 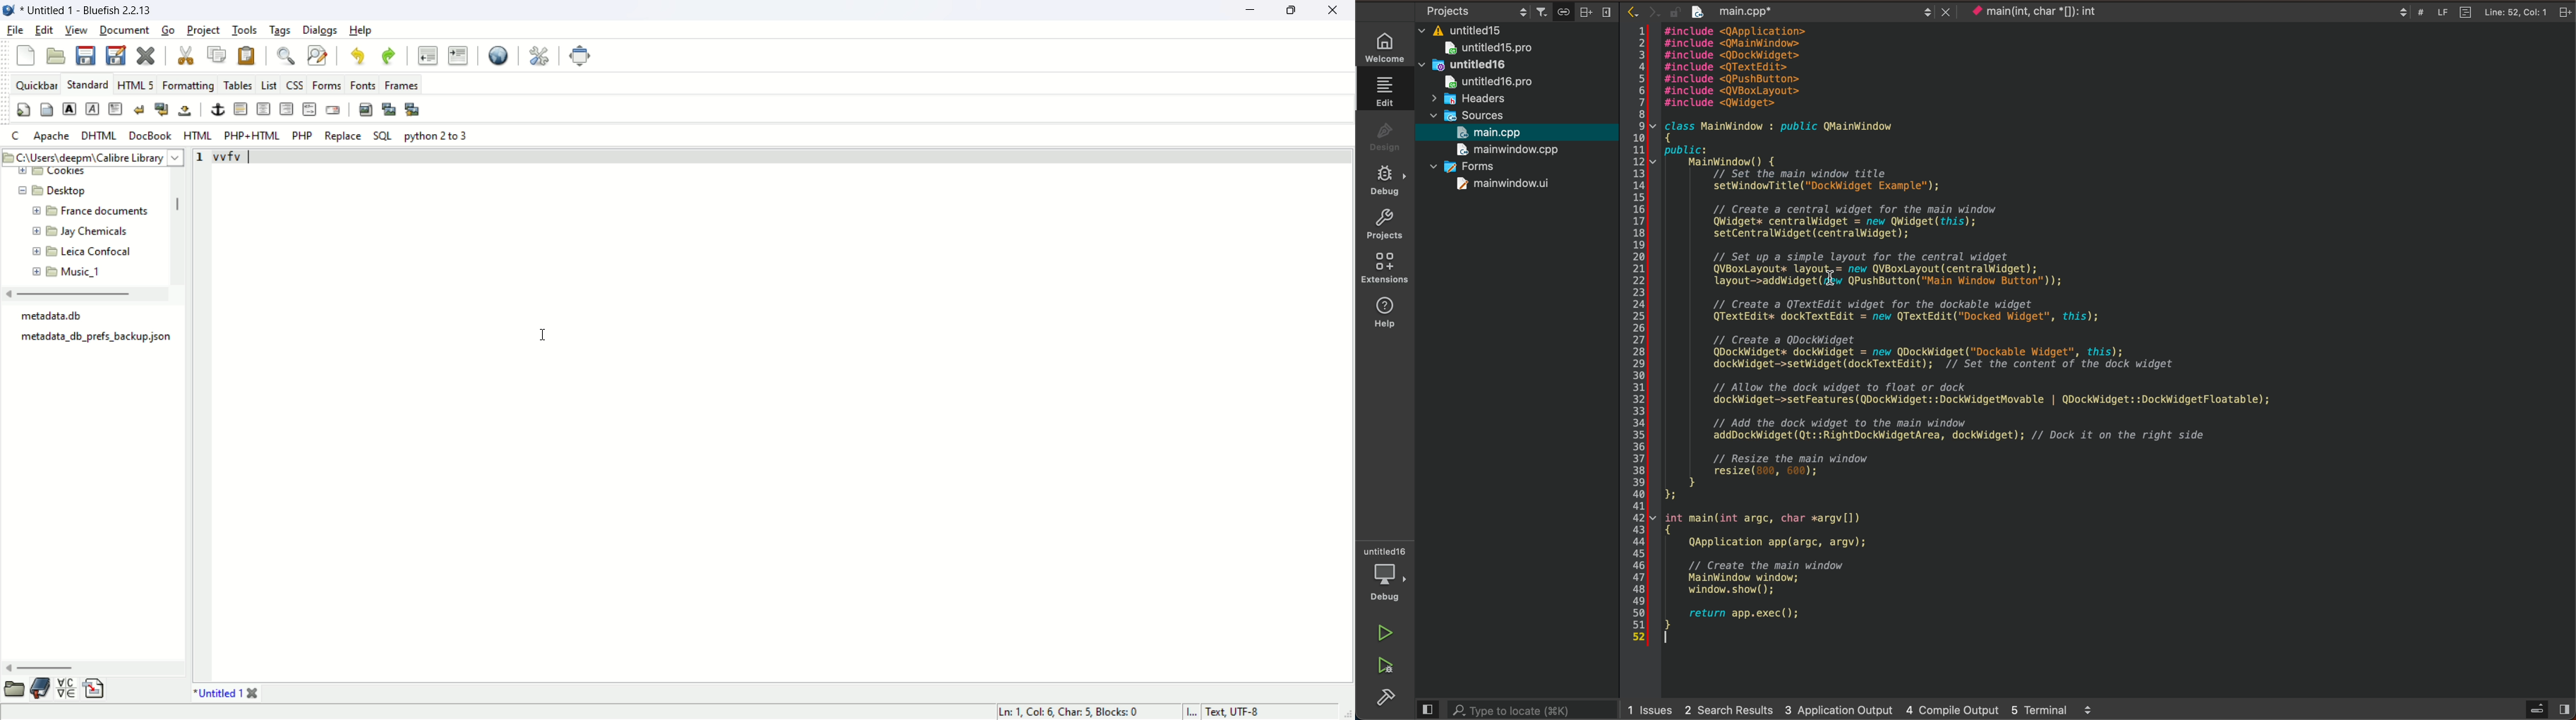 I want to click on docbook, so click(x=149, y=136).